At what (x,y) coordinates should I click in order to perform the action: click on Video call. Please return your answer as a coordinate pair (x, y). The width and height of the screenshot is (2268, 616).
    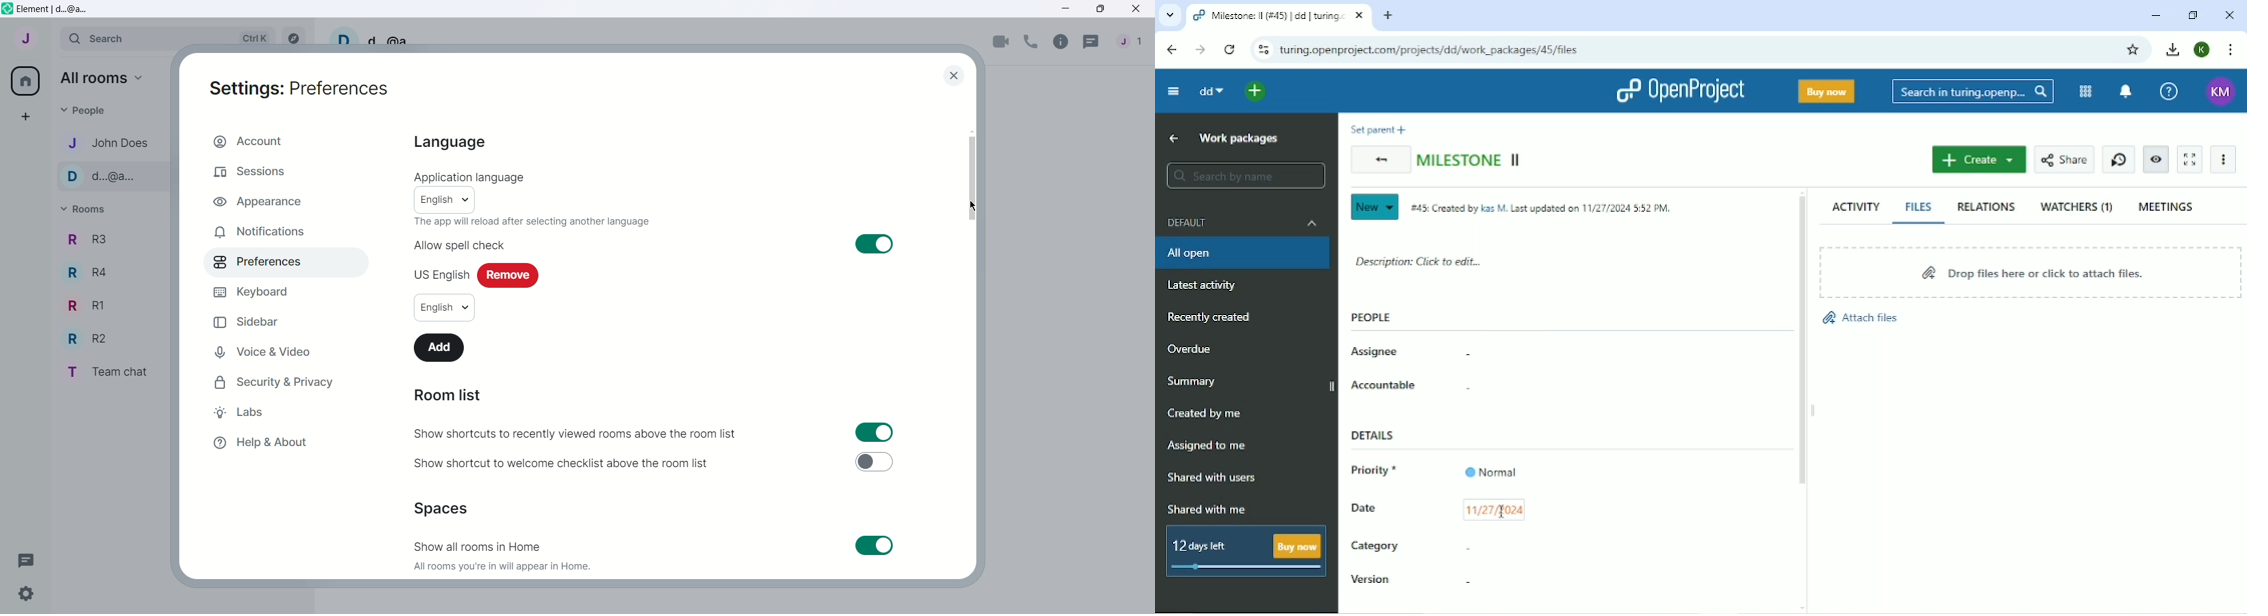
    Looking at the image, I should click on (1001, 43).